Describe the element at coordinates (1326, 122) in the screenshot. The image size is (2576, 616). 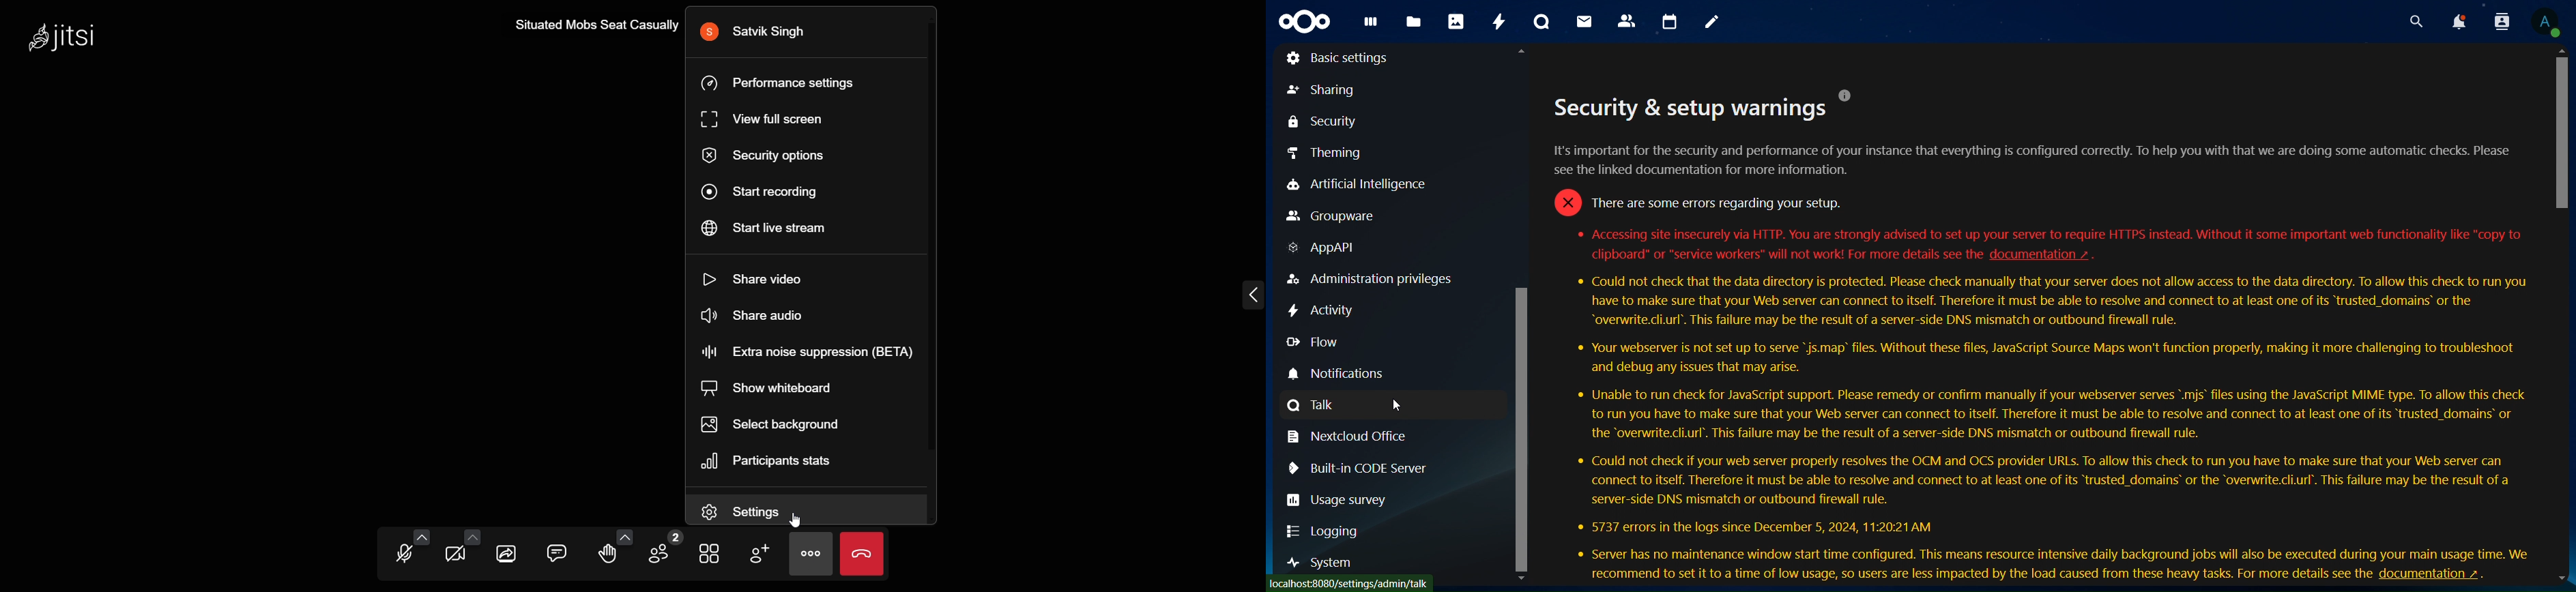
I see `security` at that location.